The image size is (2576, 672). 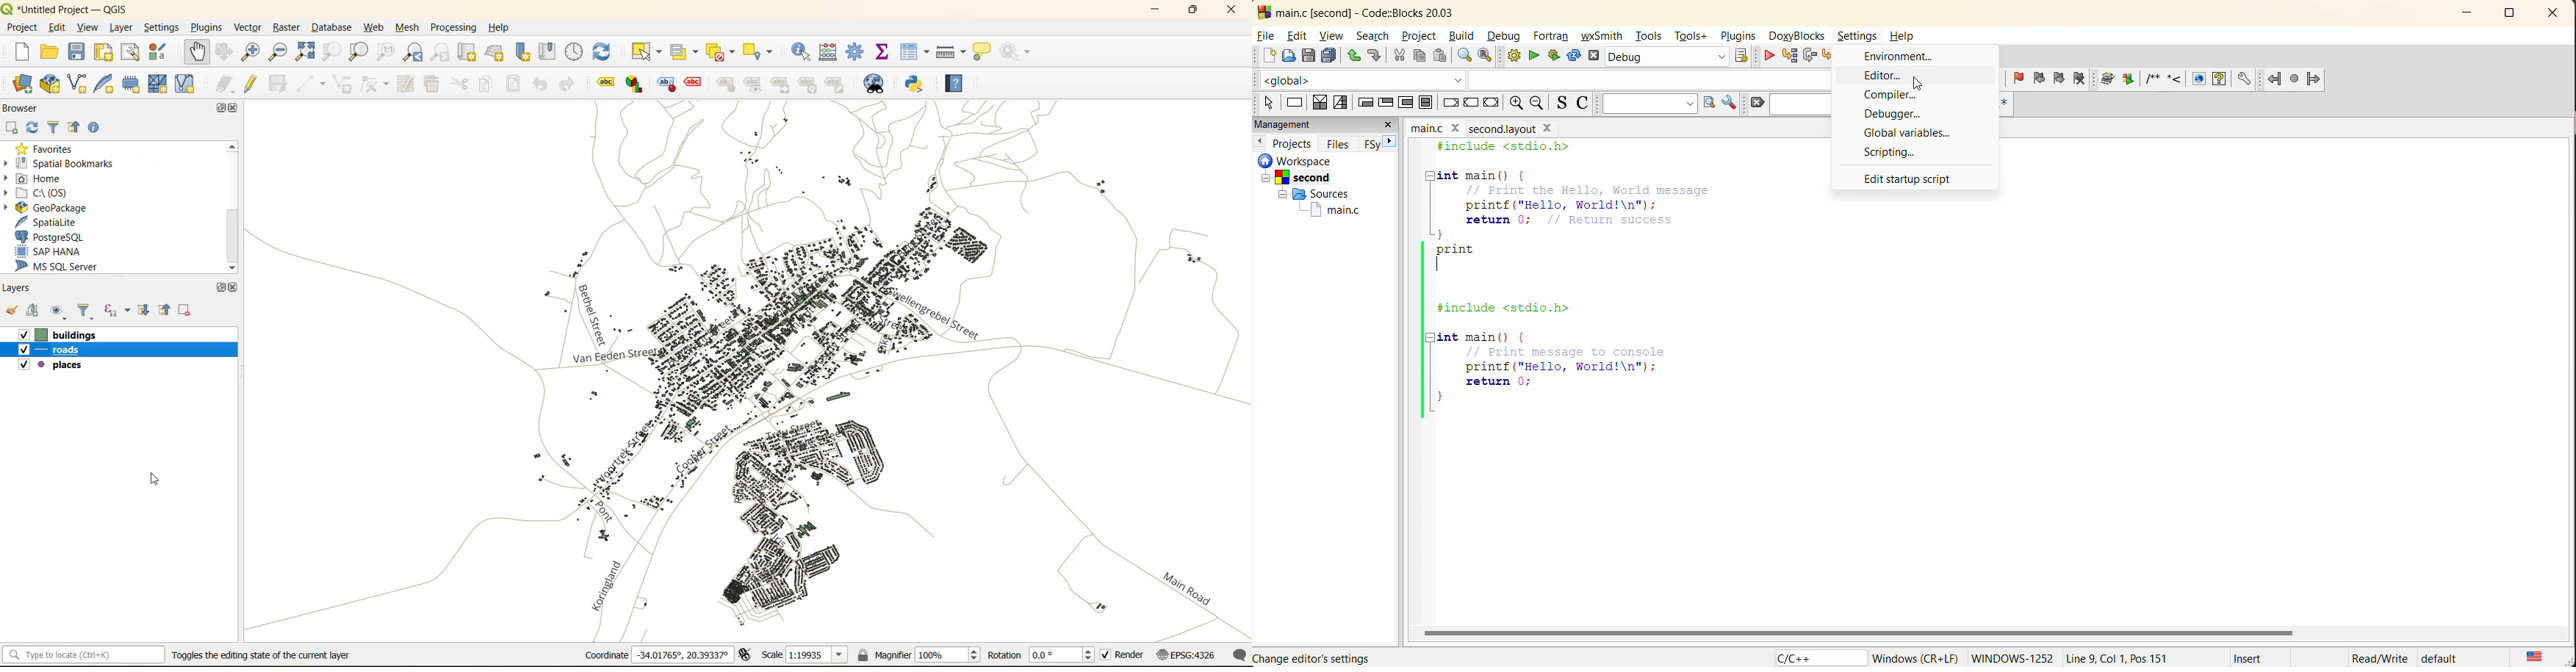 I want to click on layers, so click(x=19, y=287).